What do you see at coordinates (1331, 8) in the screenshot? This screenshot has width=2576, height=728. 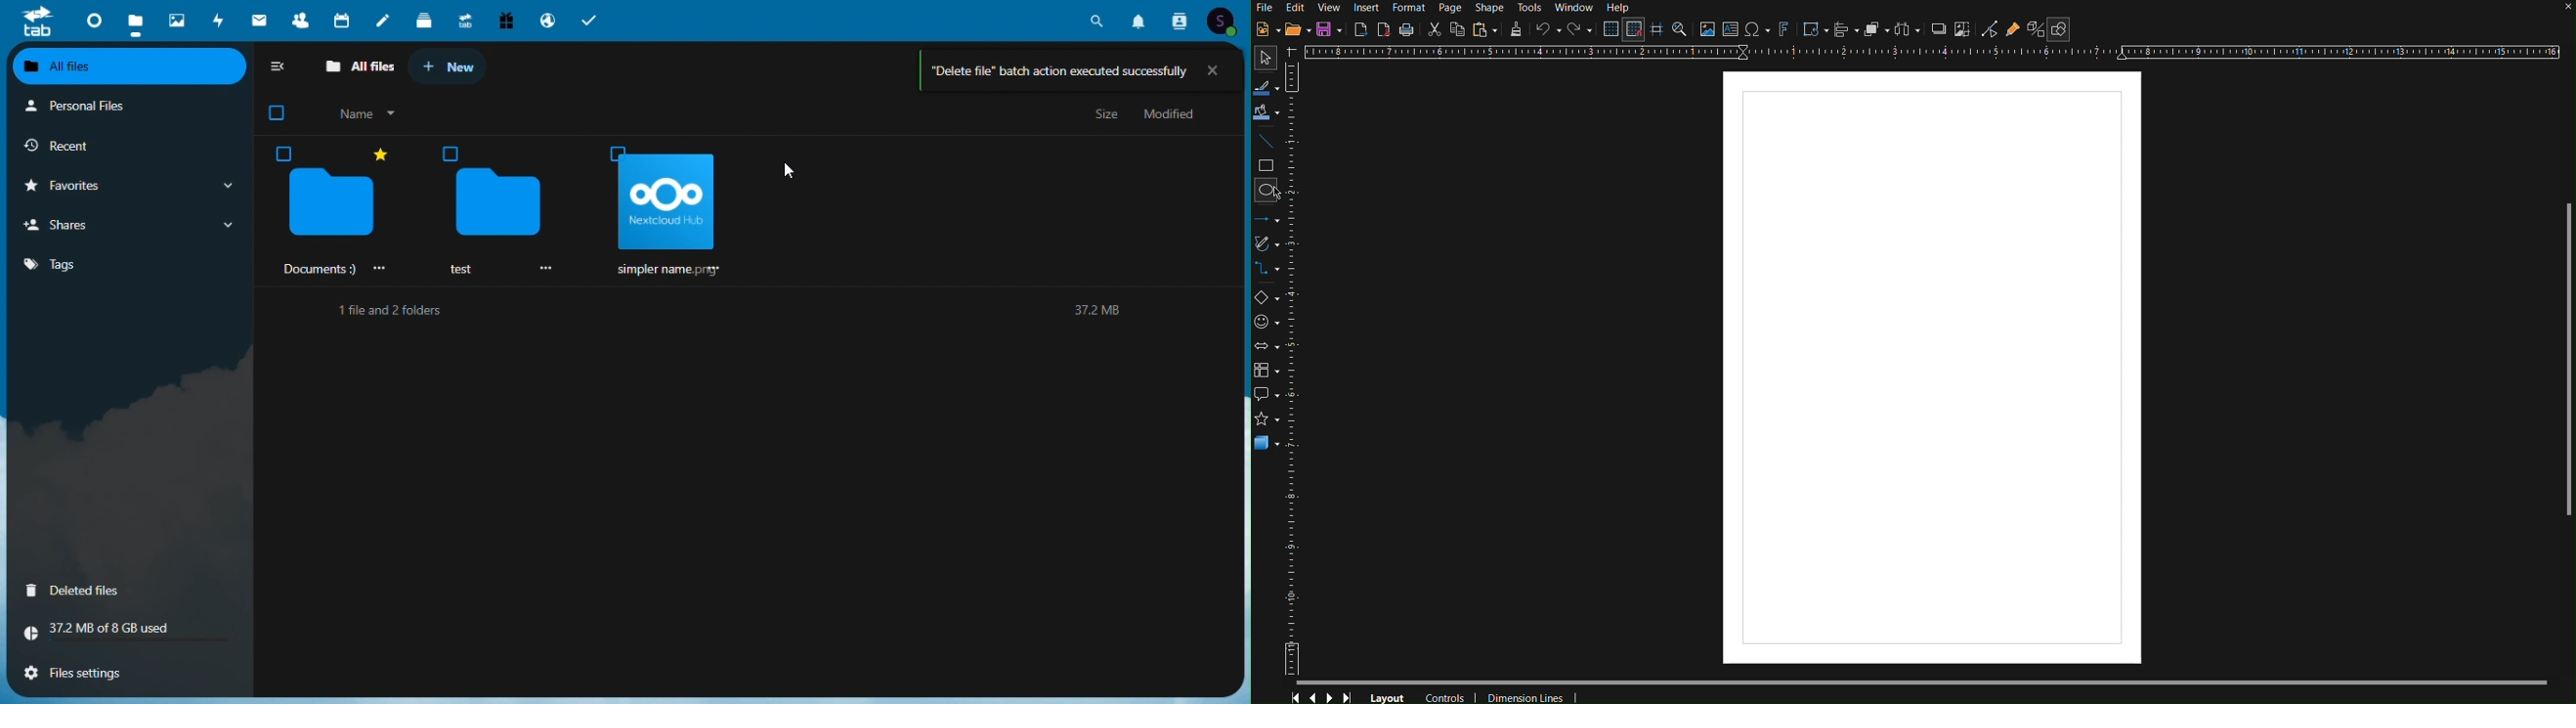 I see `View` at bounding box center [1331, 8].